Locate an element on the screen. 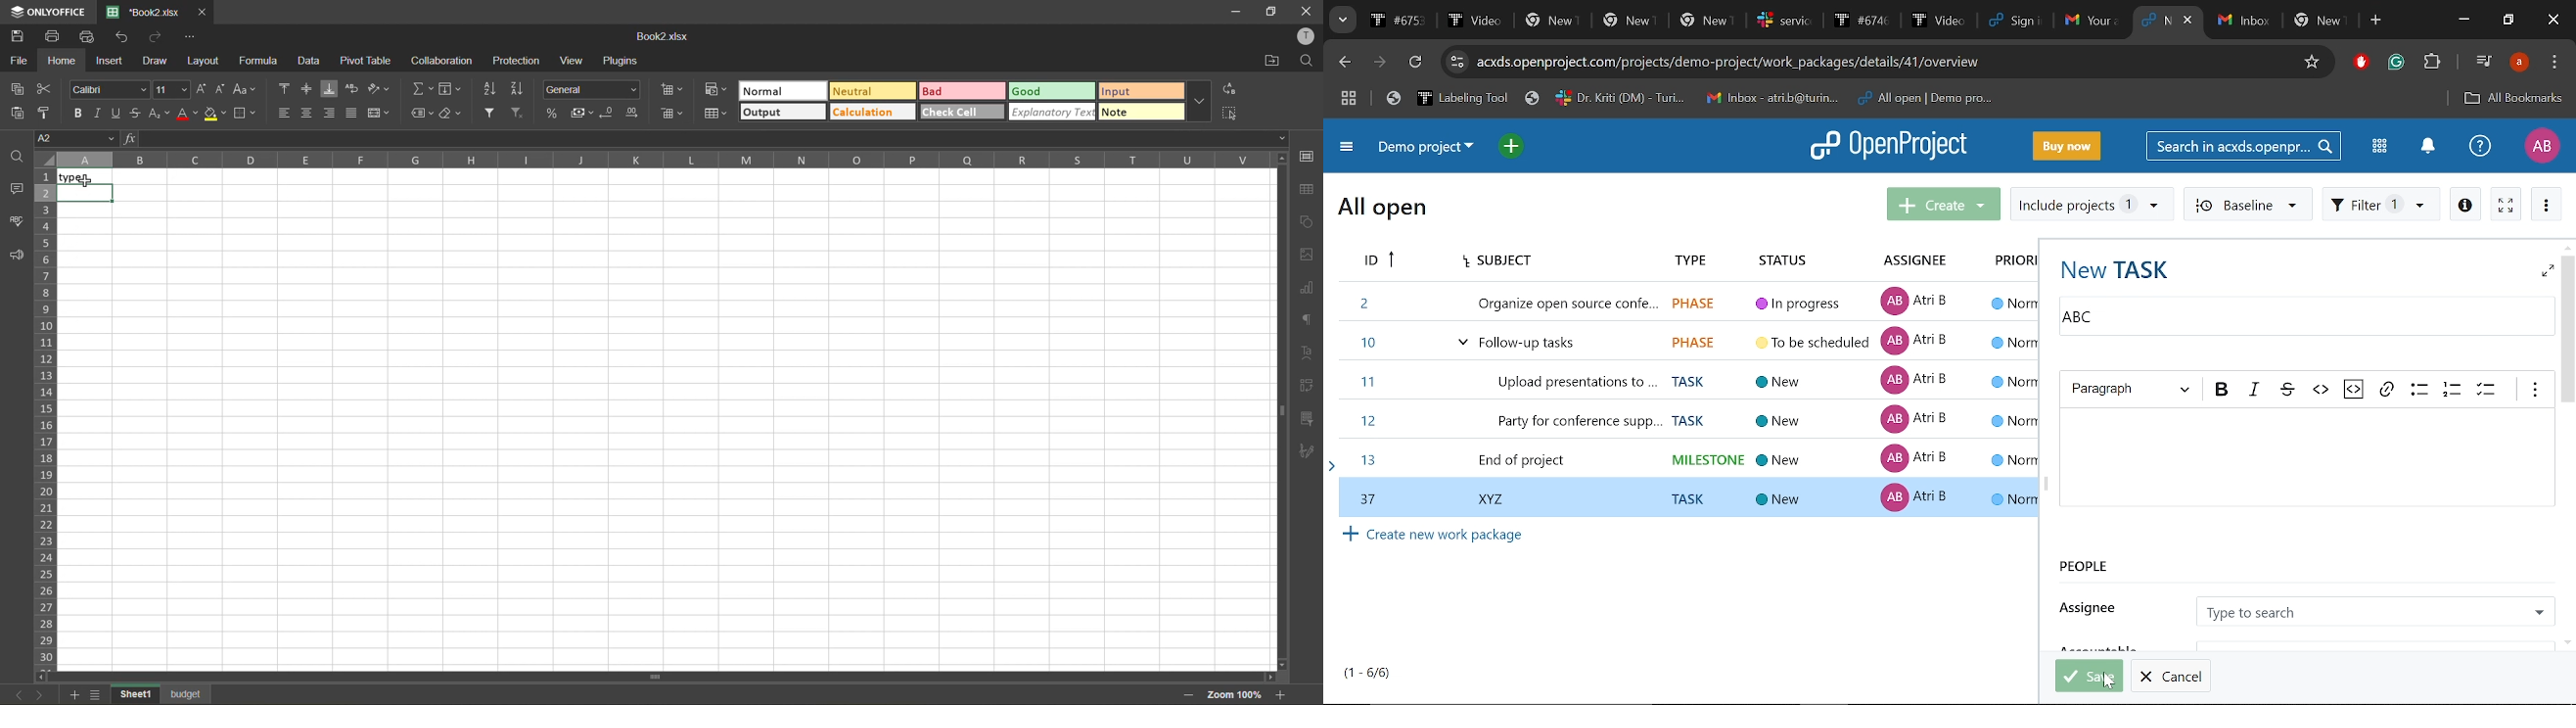 The image size is (2576, 728). Create work package is located at coordinates (1435, 535).